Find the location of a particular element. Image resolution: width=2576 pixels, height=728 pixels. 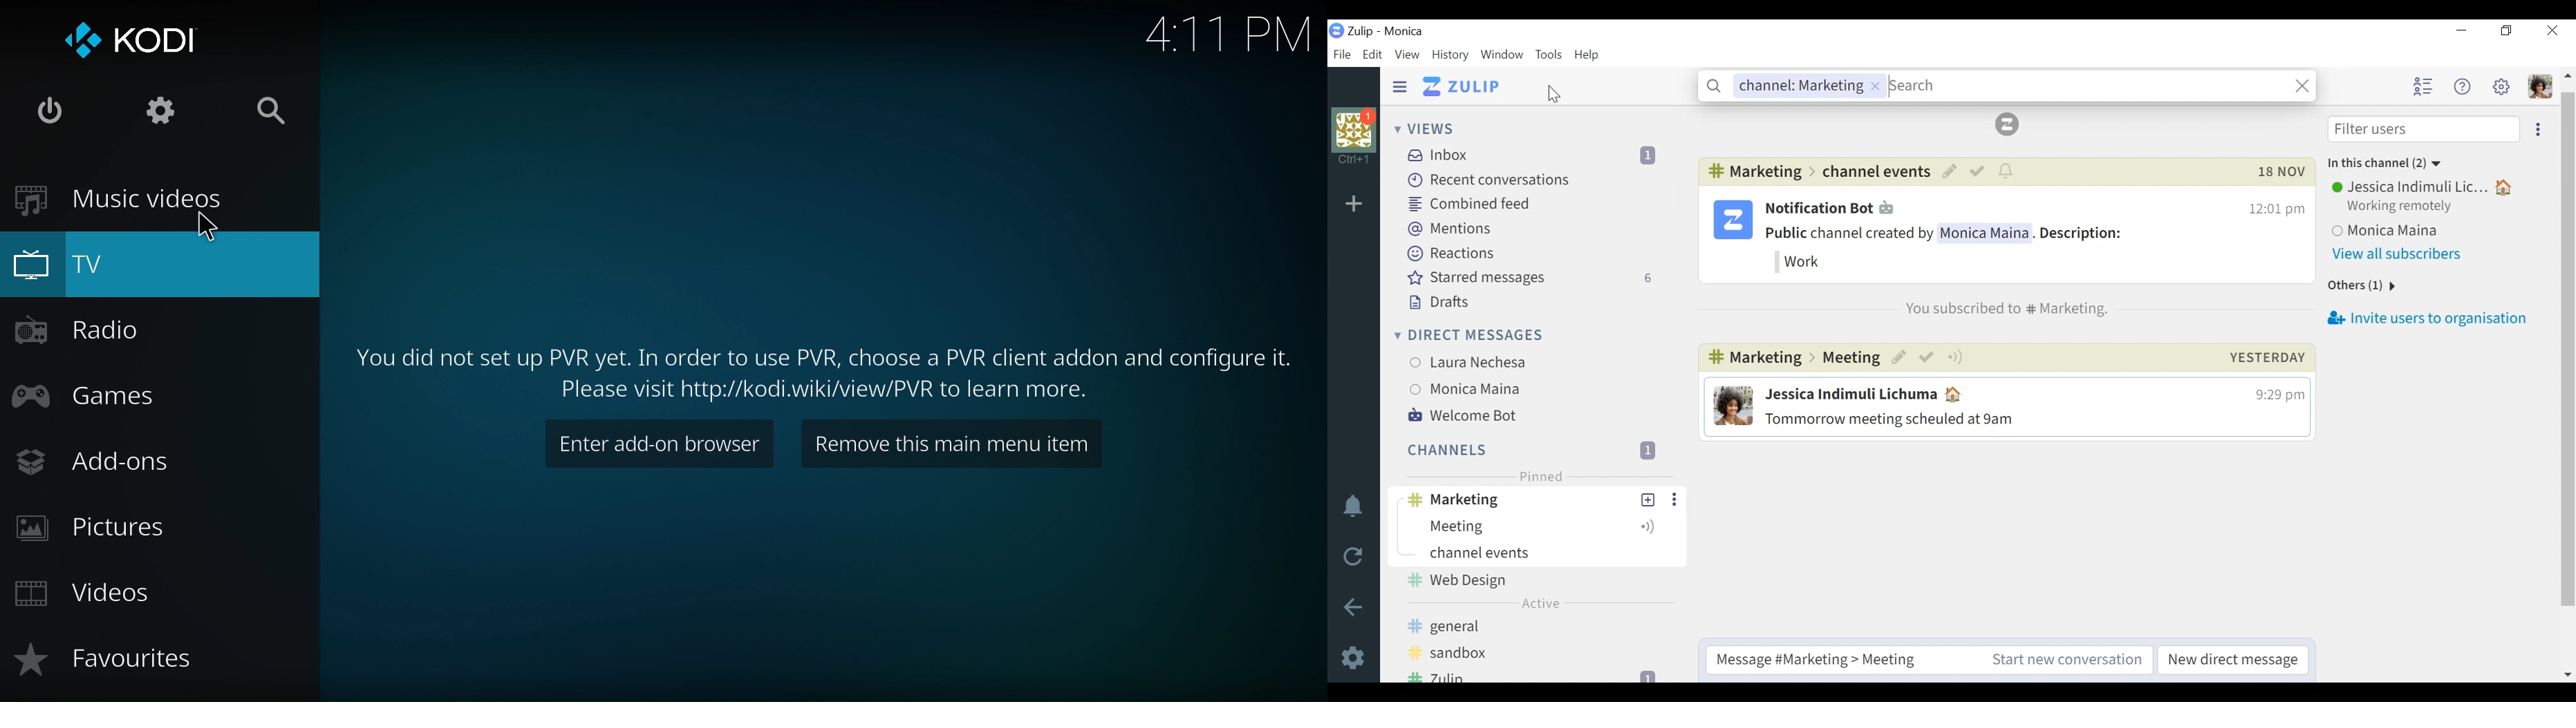

Channel is located at coordinates (1534, 450).